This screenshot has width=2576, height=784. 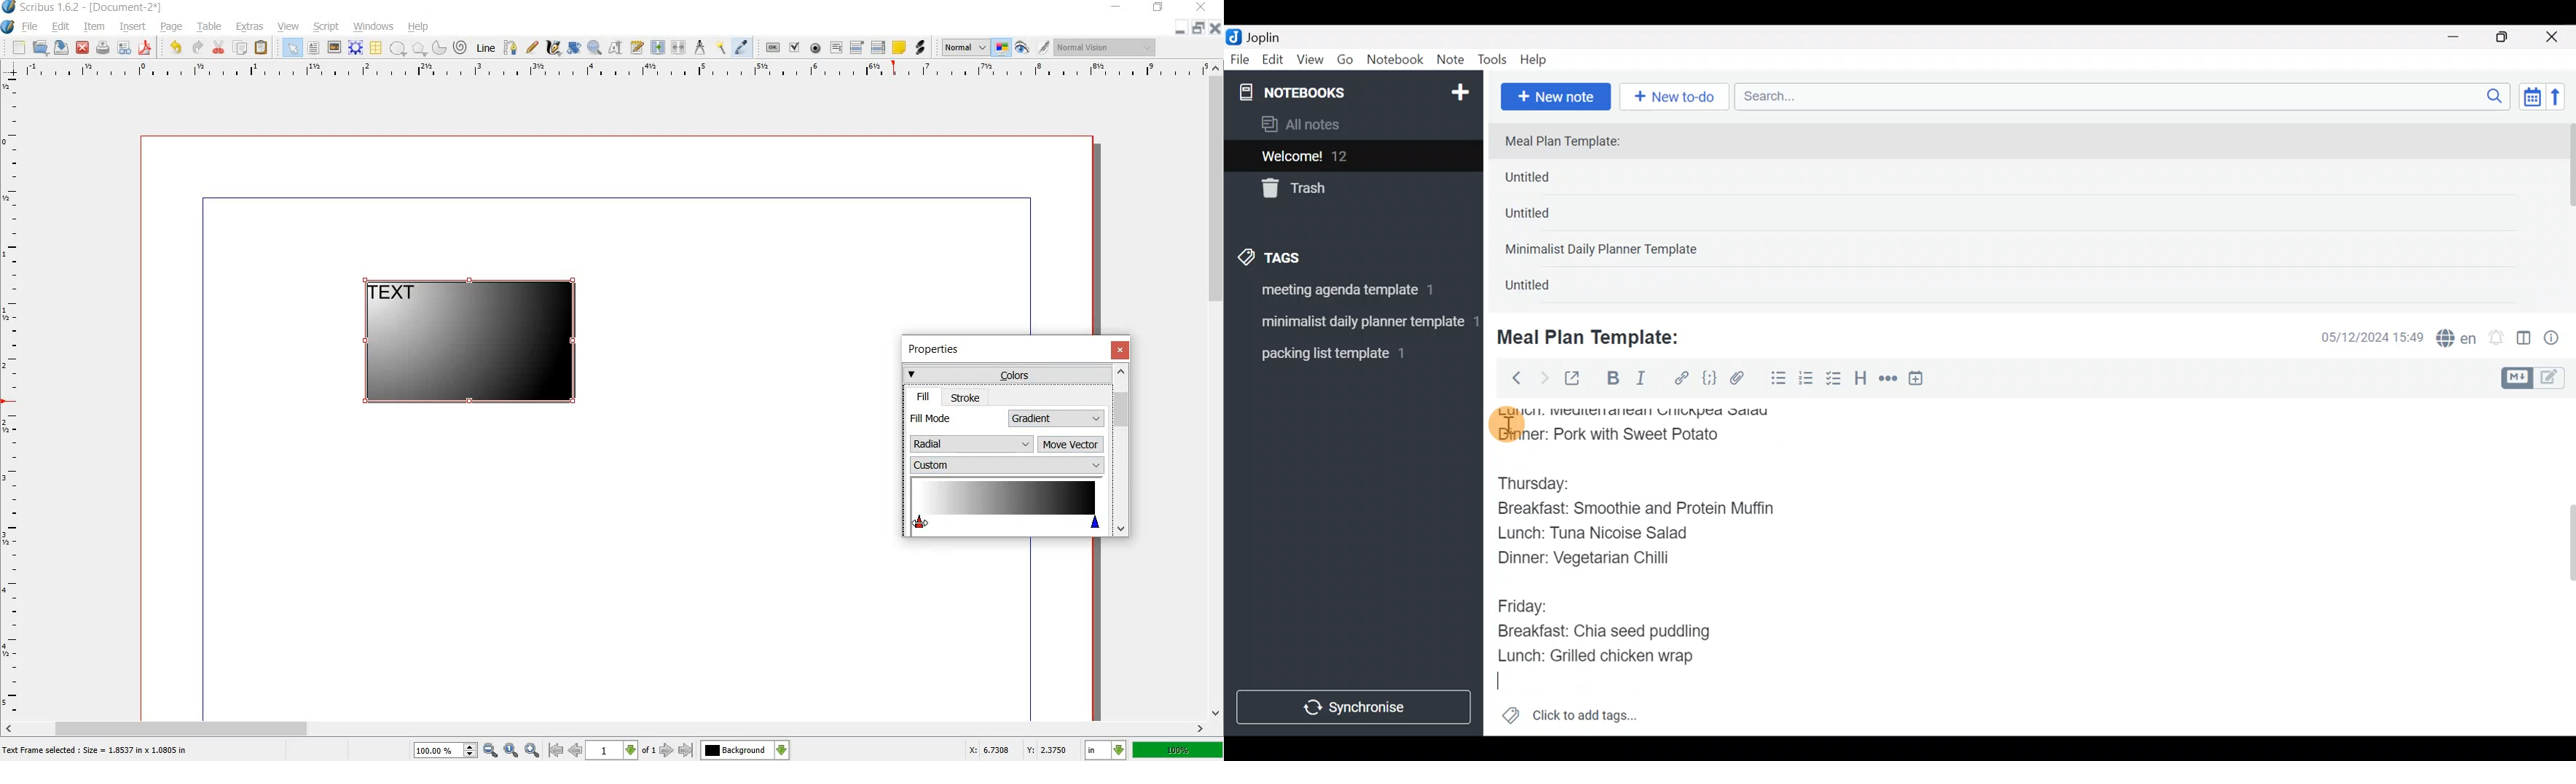 I want to click on cursor, so click(x=1506, y=425).